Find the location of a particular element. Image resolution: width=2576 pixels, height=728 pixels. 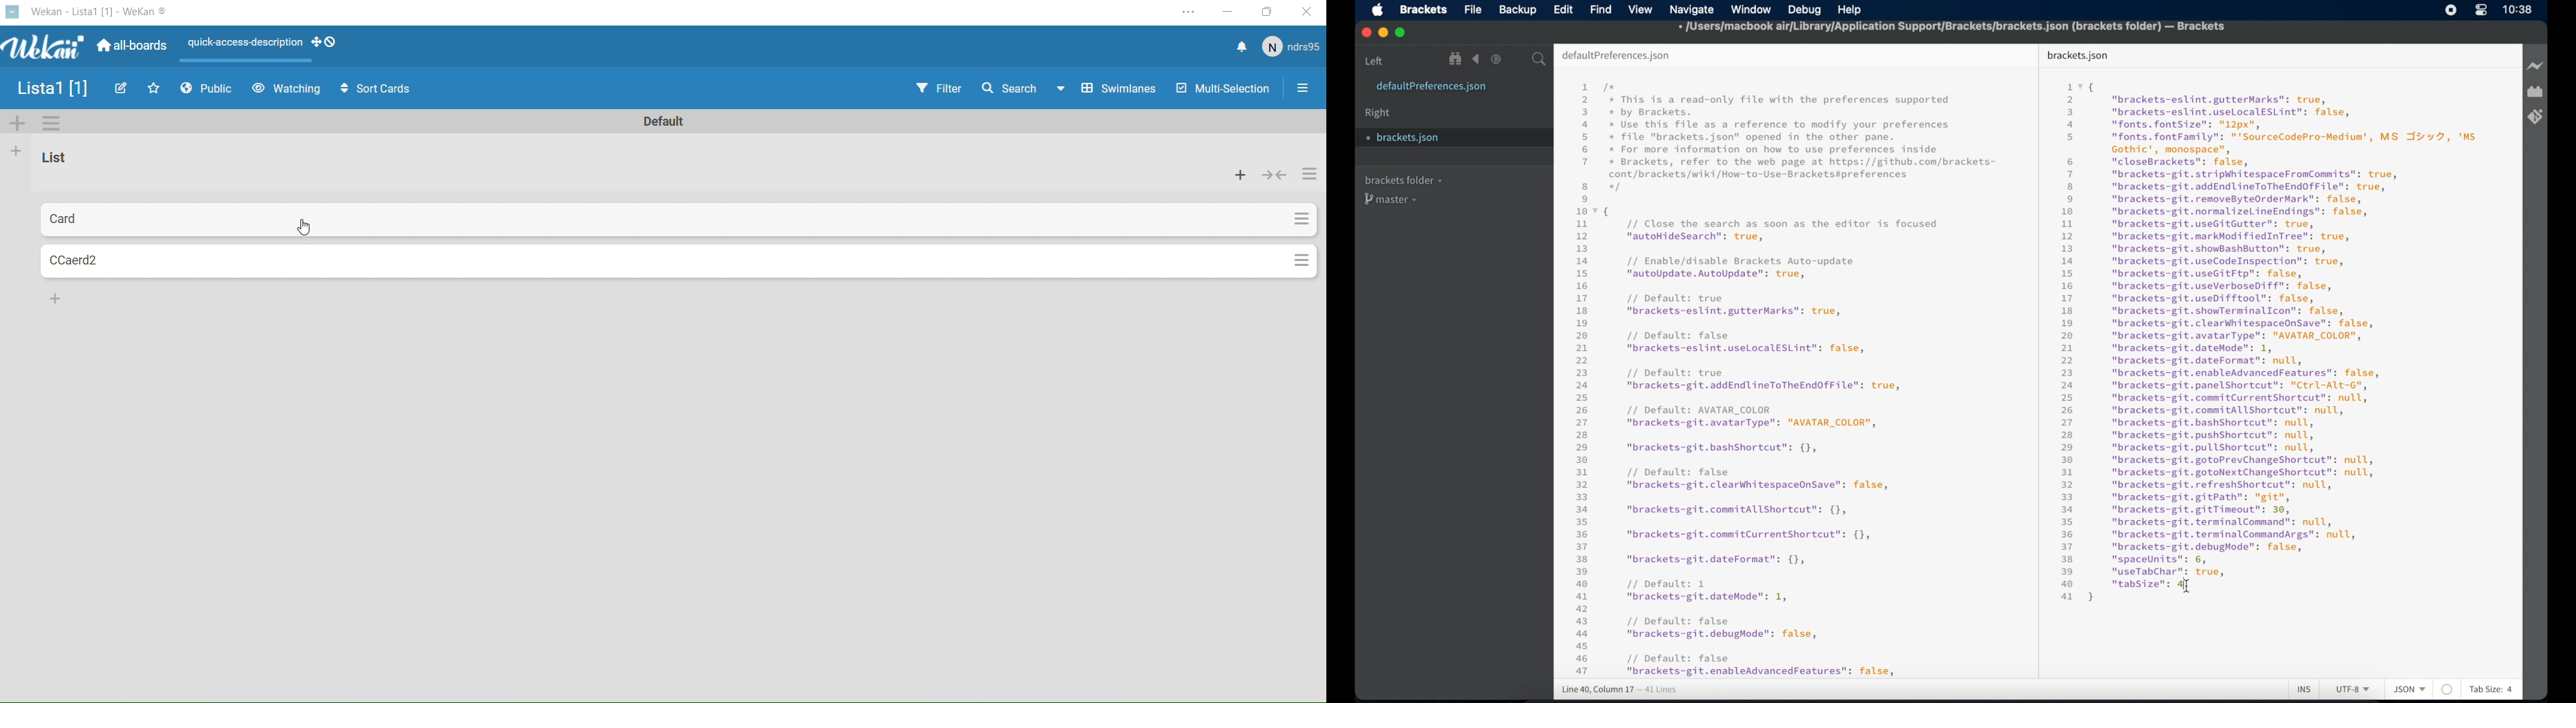

json syntax is located at coordinates (2269, 340).